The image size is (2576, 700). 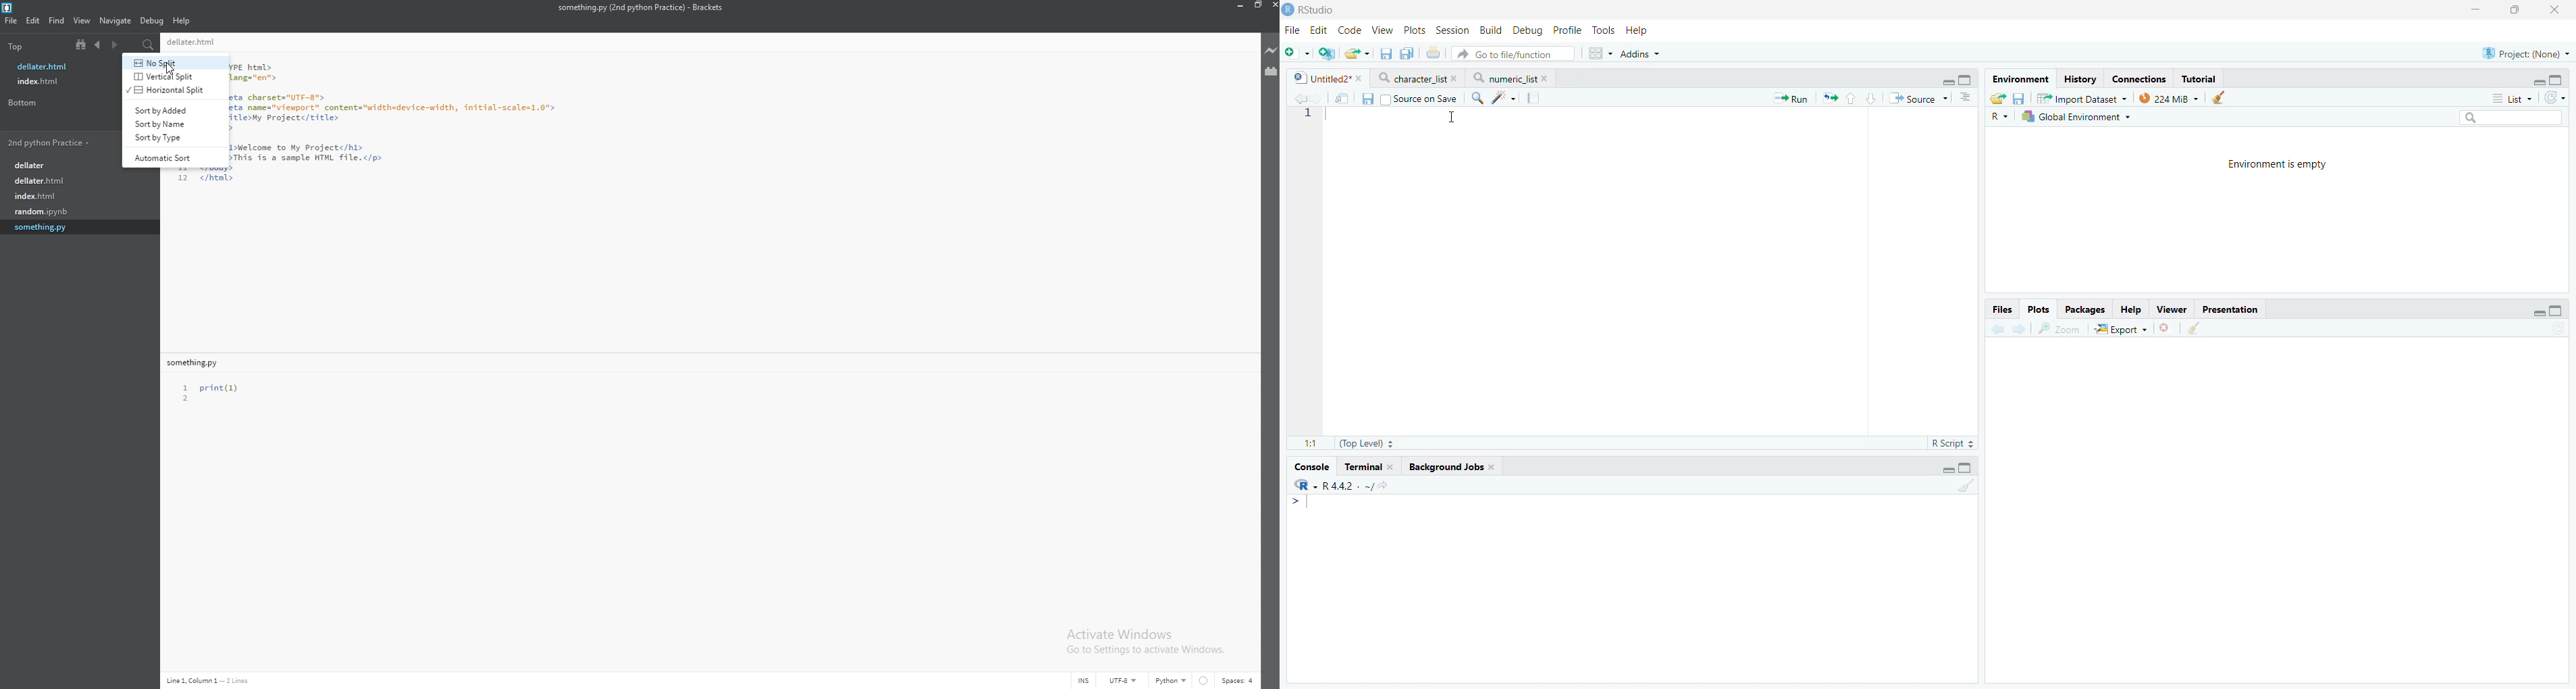 What do you see at coordinates (2172, 309) in the screenshot?
I see `Viewer` at bounding box center [2172, 309].